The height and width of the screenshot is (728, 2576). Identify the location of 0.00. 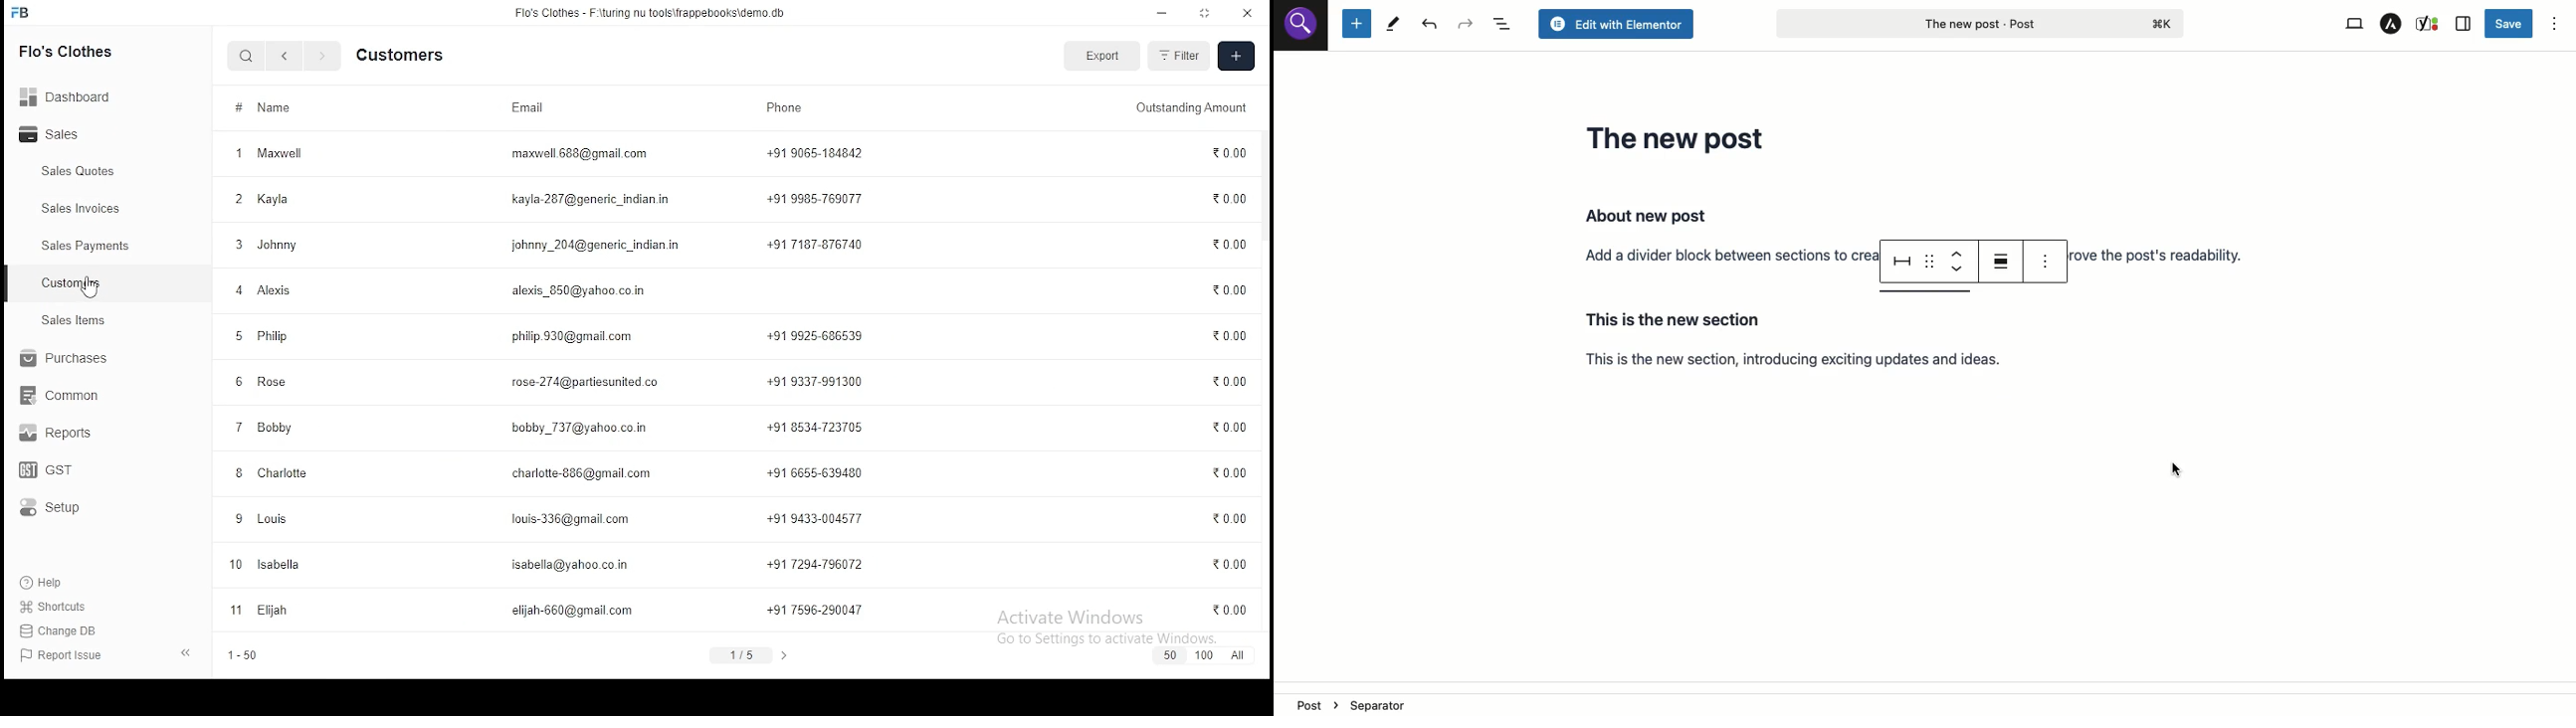
(1226, 382).